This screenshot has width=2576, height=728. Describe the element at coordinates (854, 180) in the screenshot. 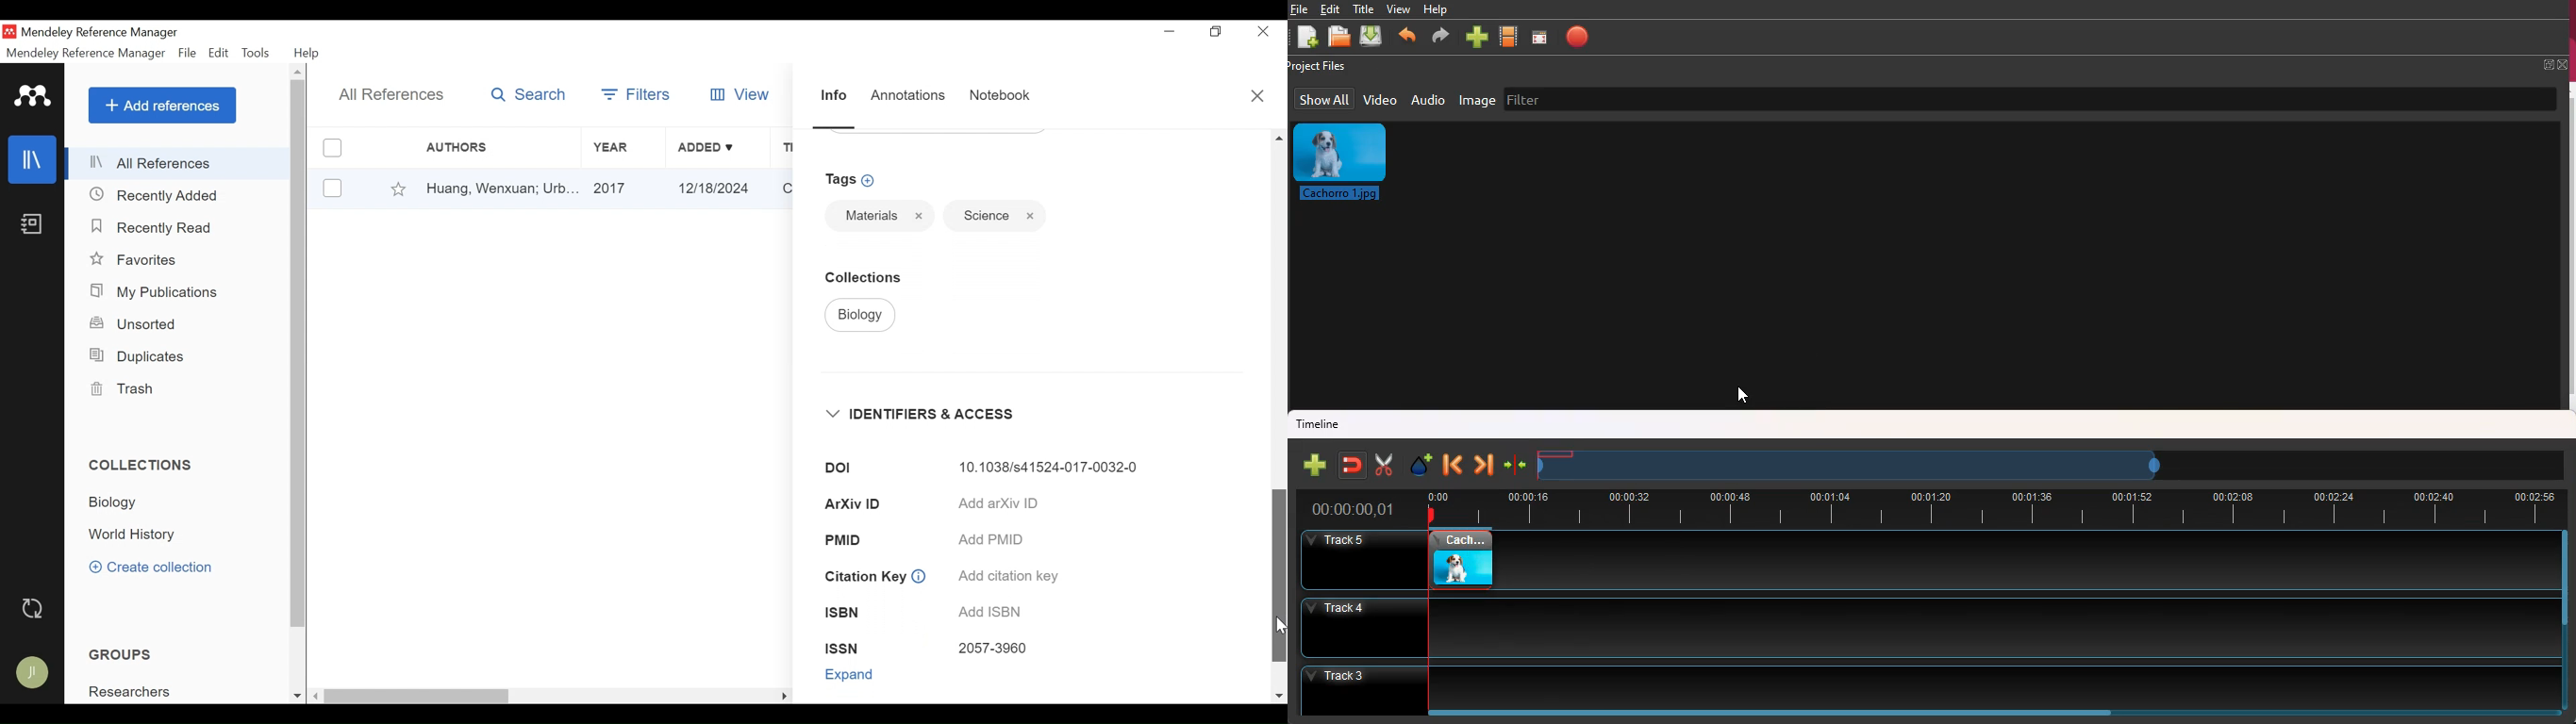

I see `Add Tags` at that location.